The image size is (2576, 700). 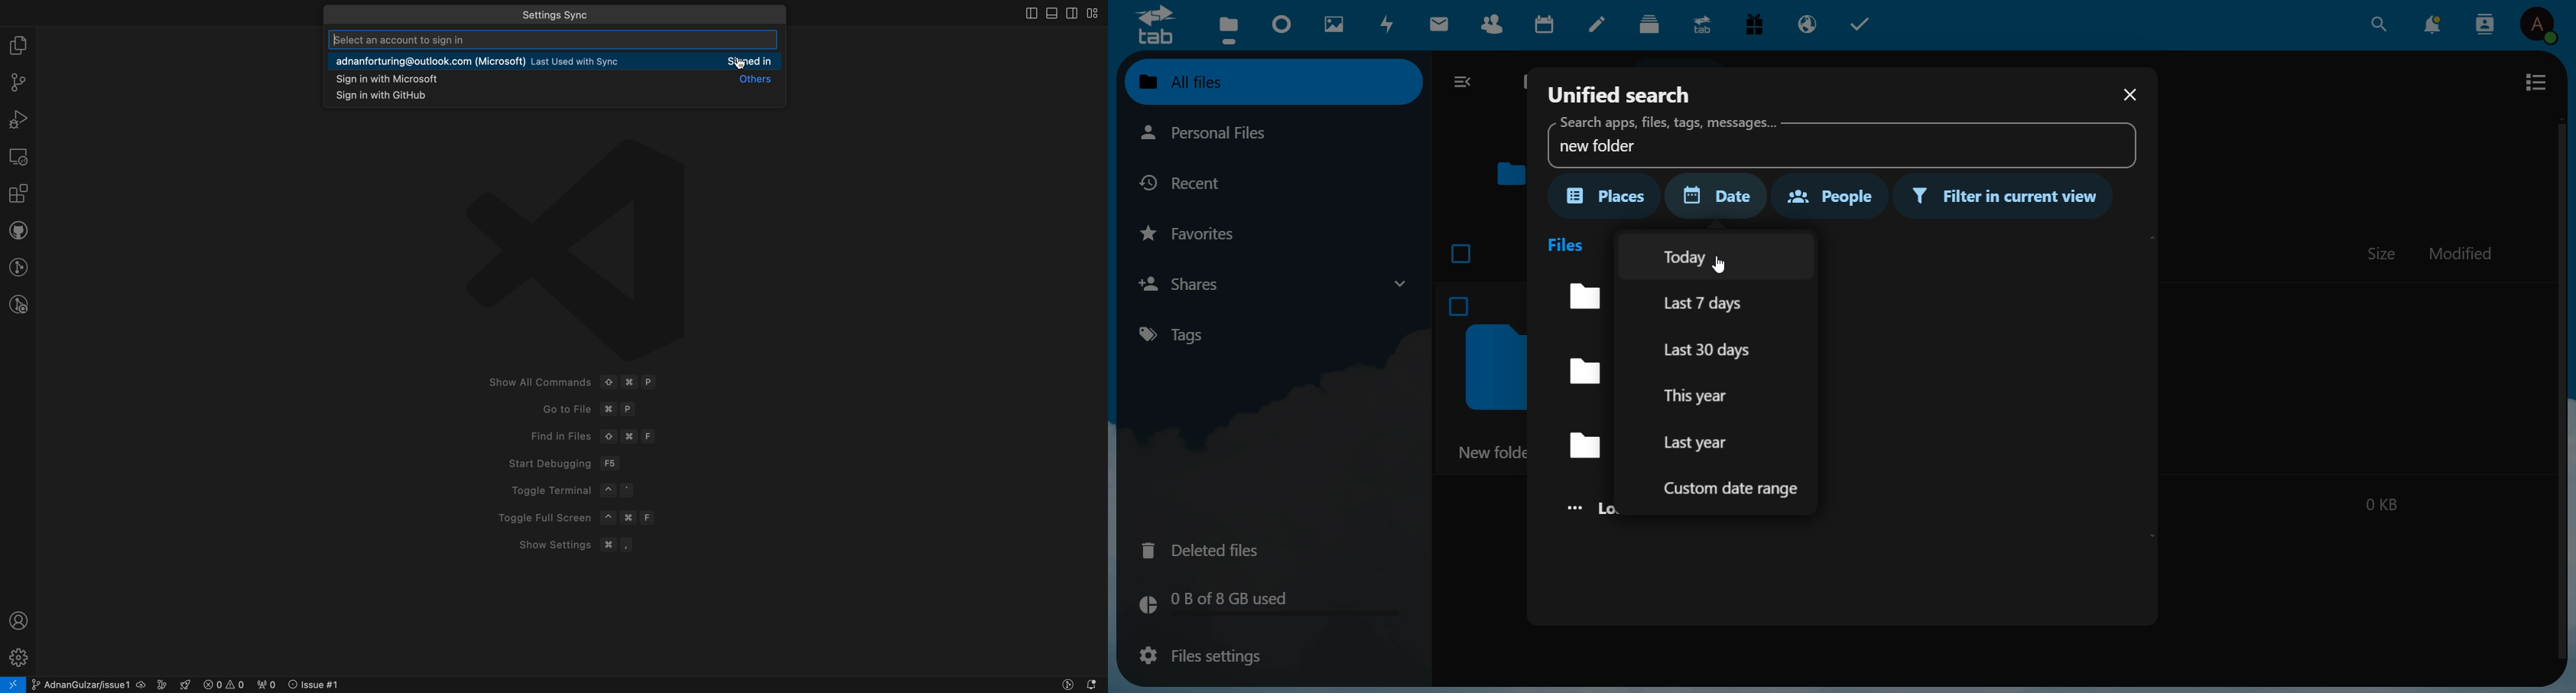 I want to click on size, so click(x=2383, y=253).